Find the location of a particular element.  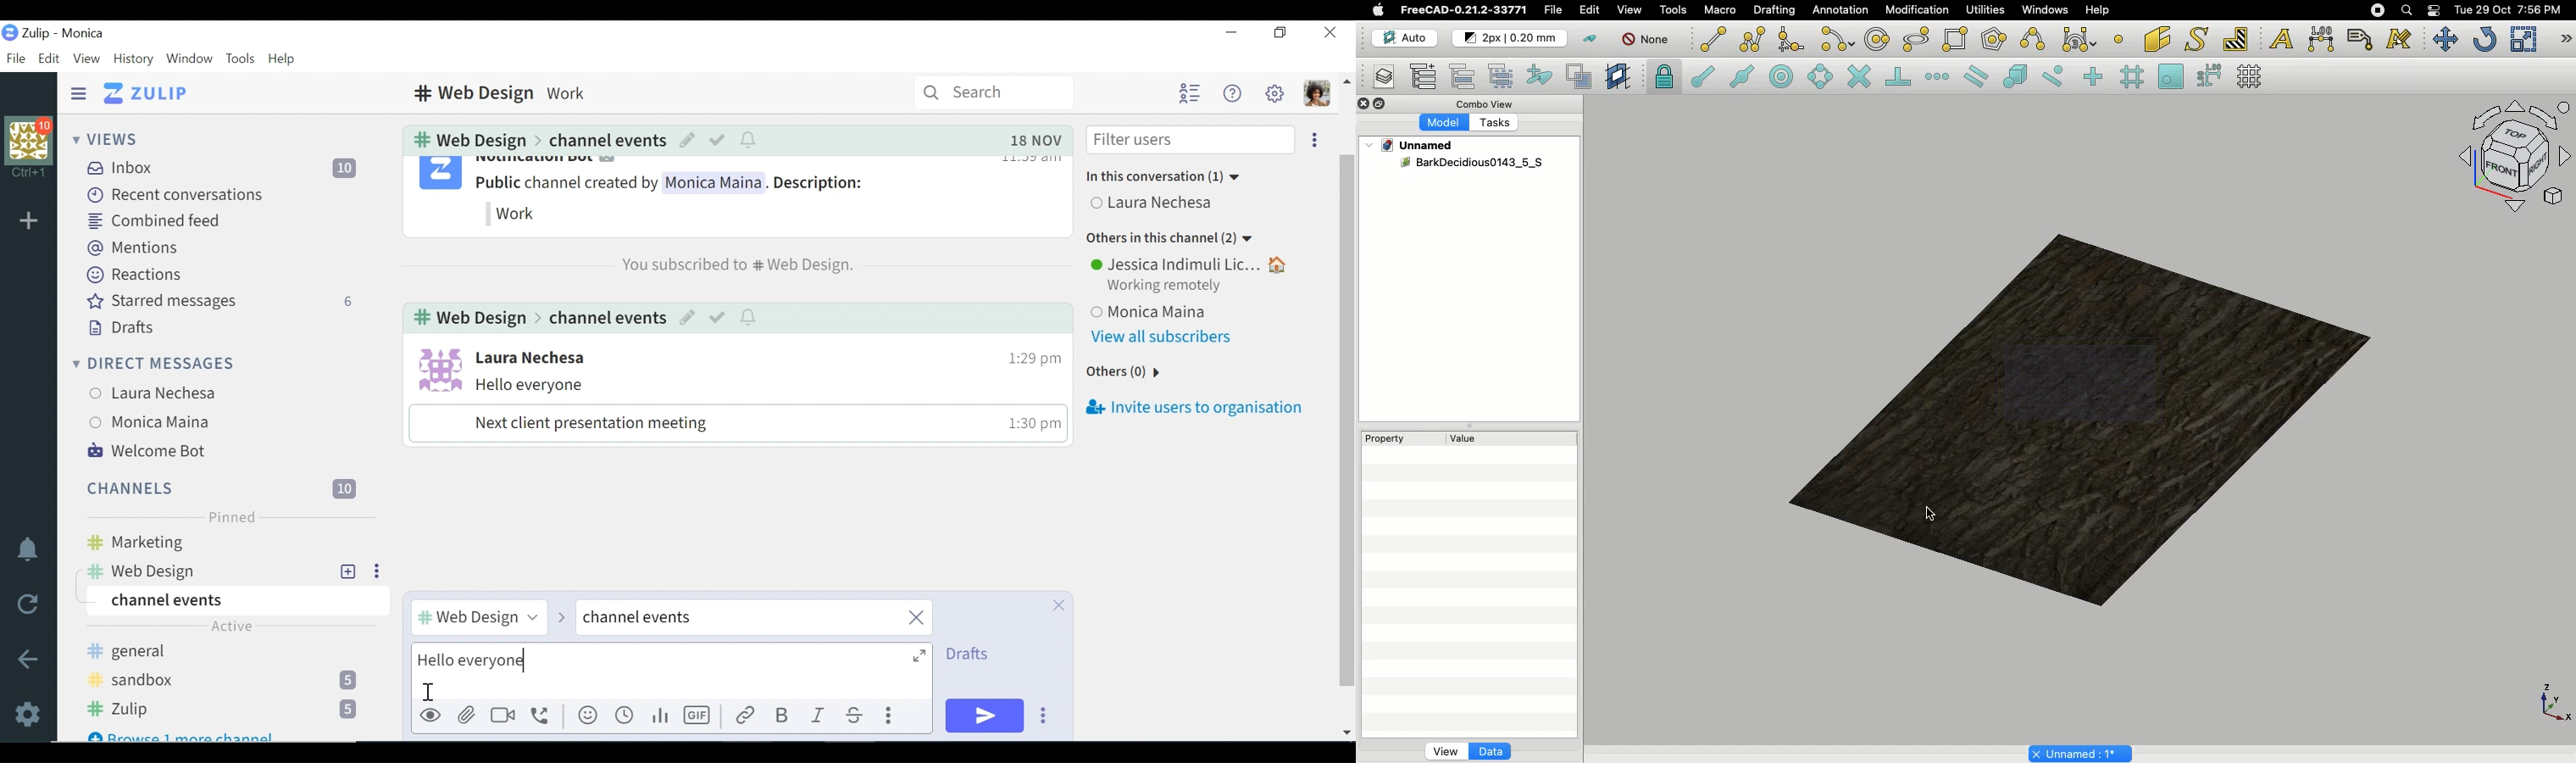

Channel events is located at coordinates (605, 139).